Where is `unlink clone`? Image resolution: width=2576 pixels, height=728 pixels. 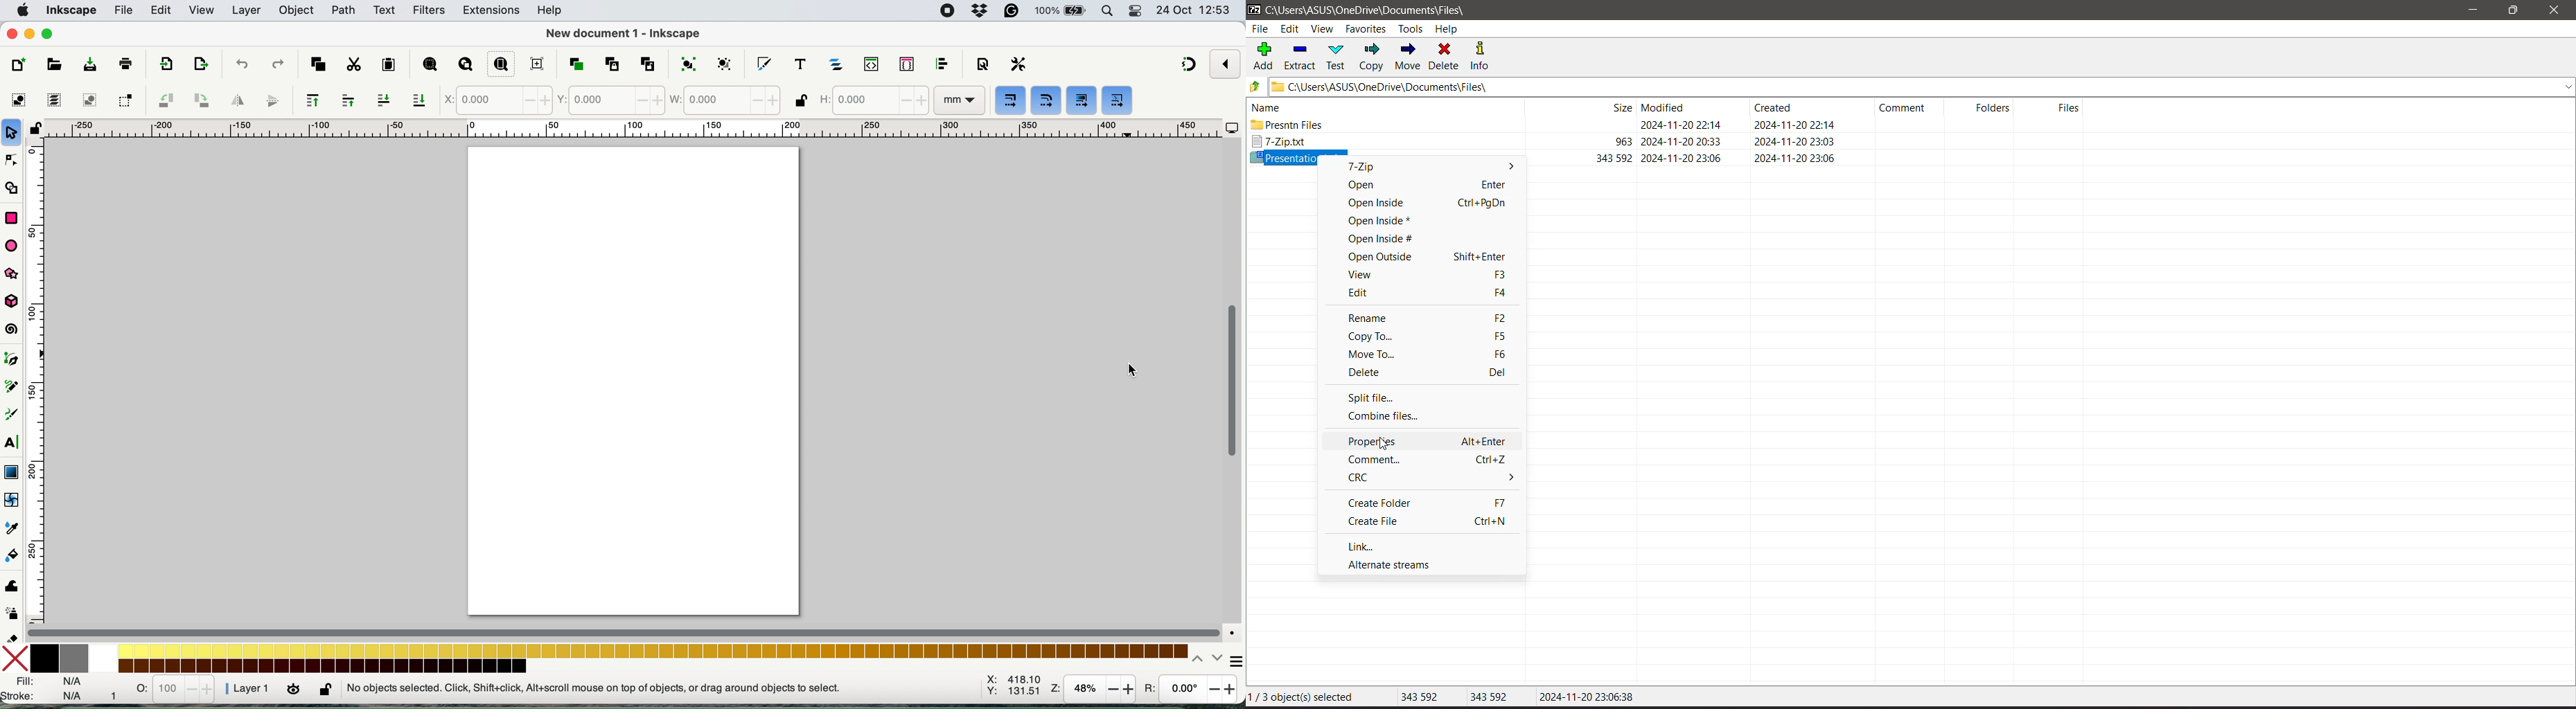 unlink clone is located at coordinates (647, 63).